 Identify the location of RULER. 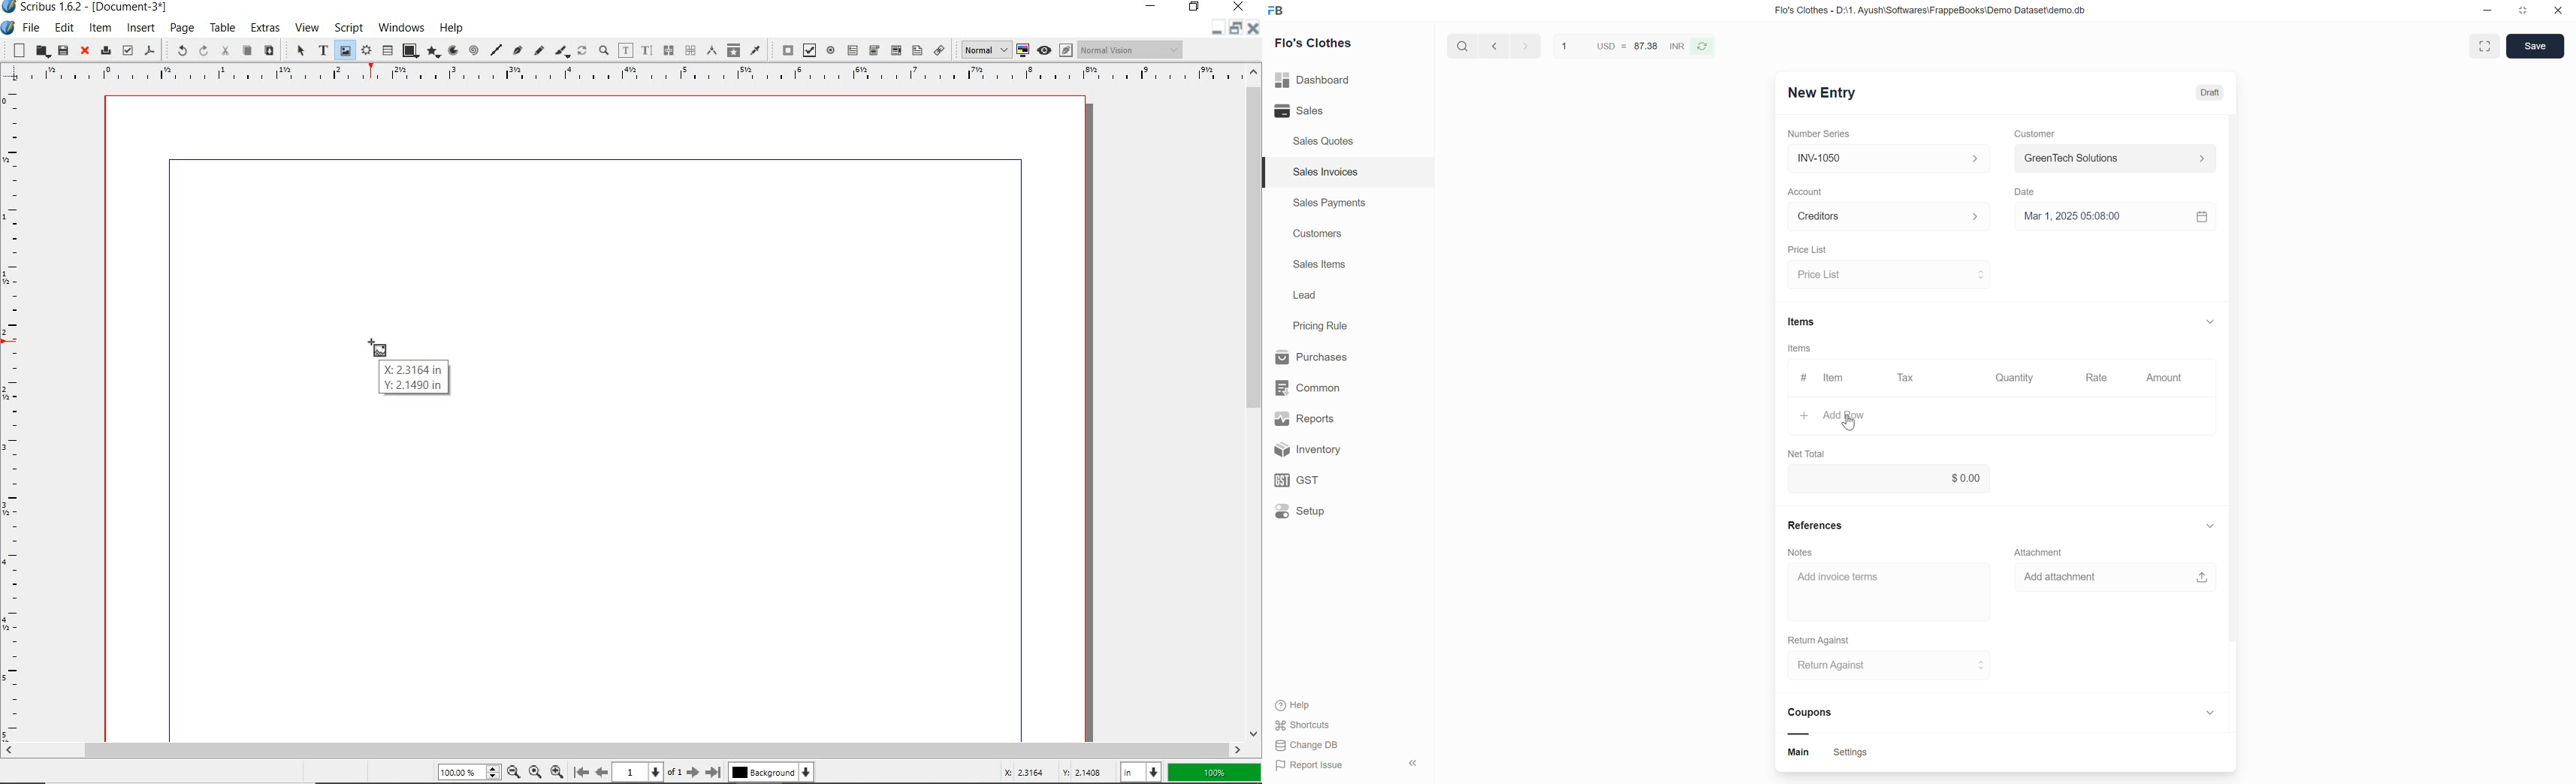
(15, 410).